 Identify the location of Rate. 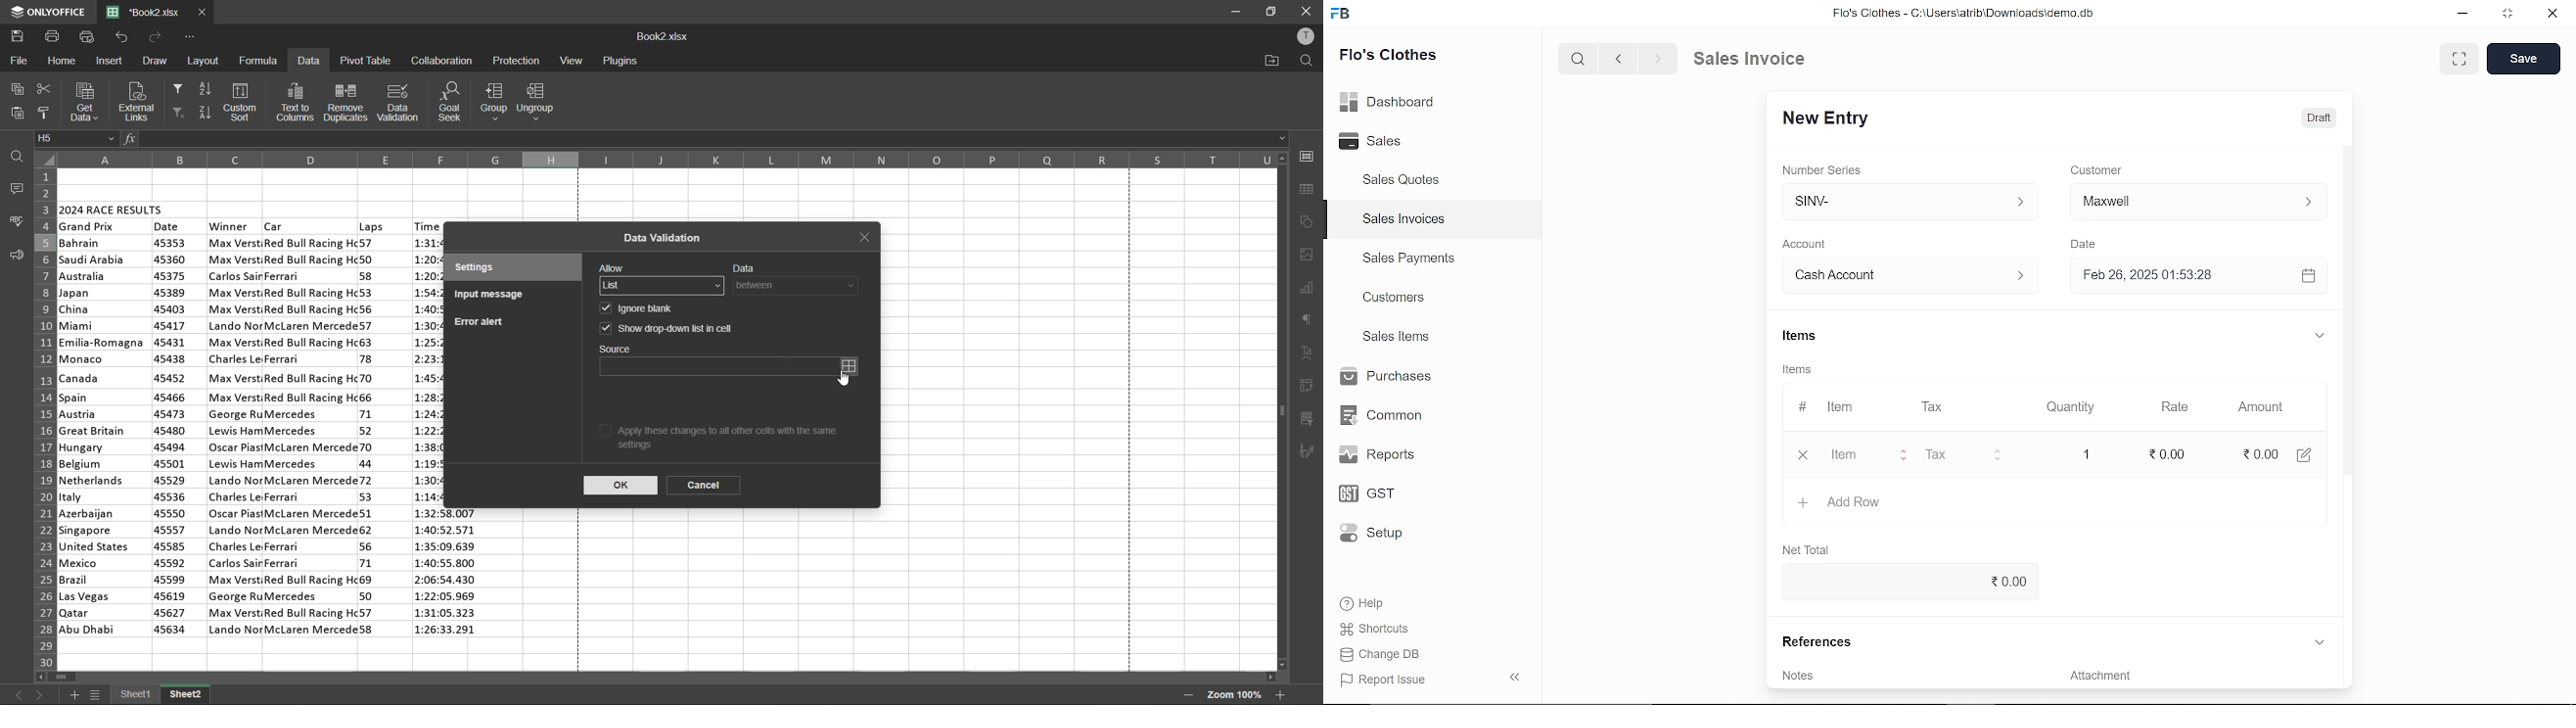
(2168, 407).